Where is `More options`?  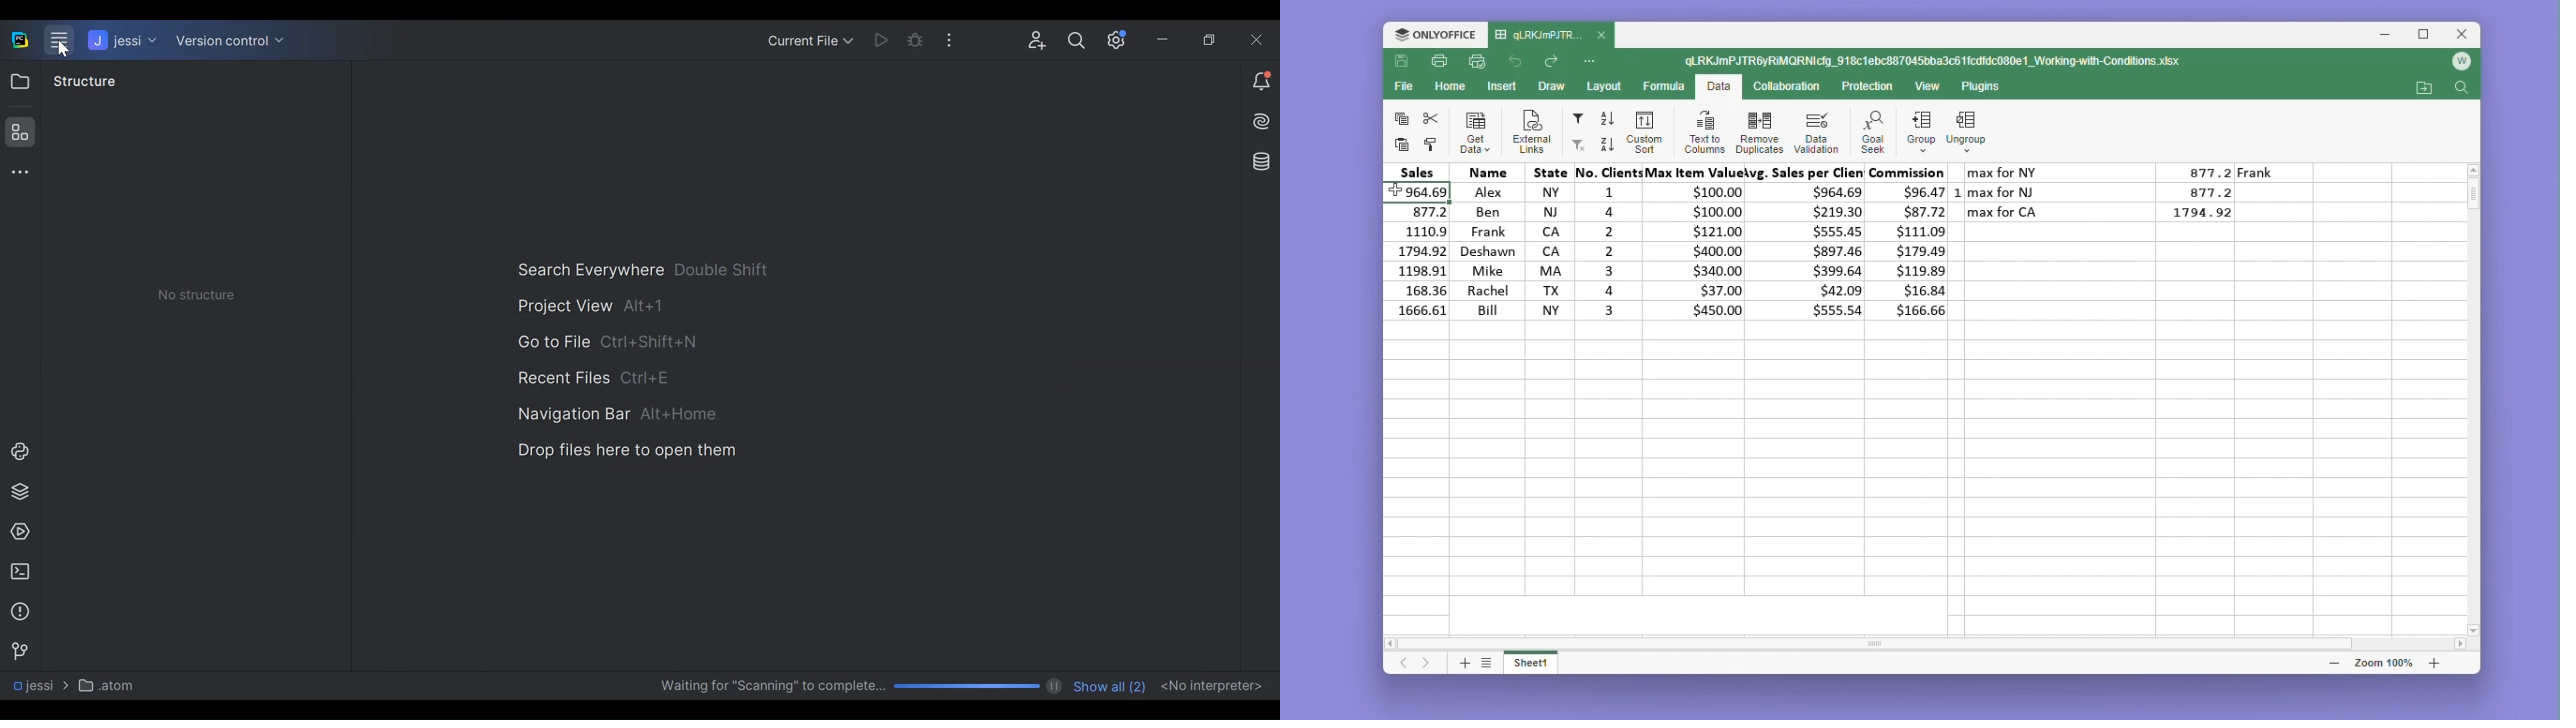
More options is located at coordinates (1592, 60).